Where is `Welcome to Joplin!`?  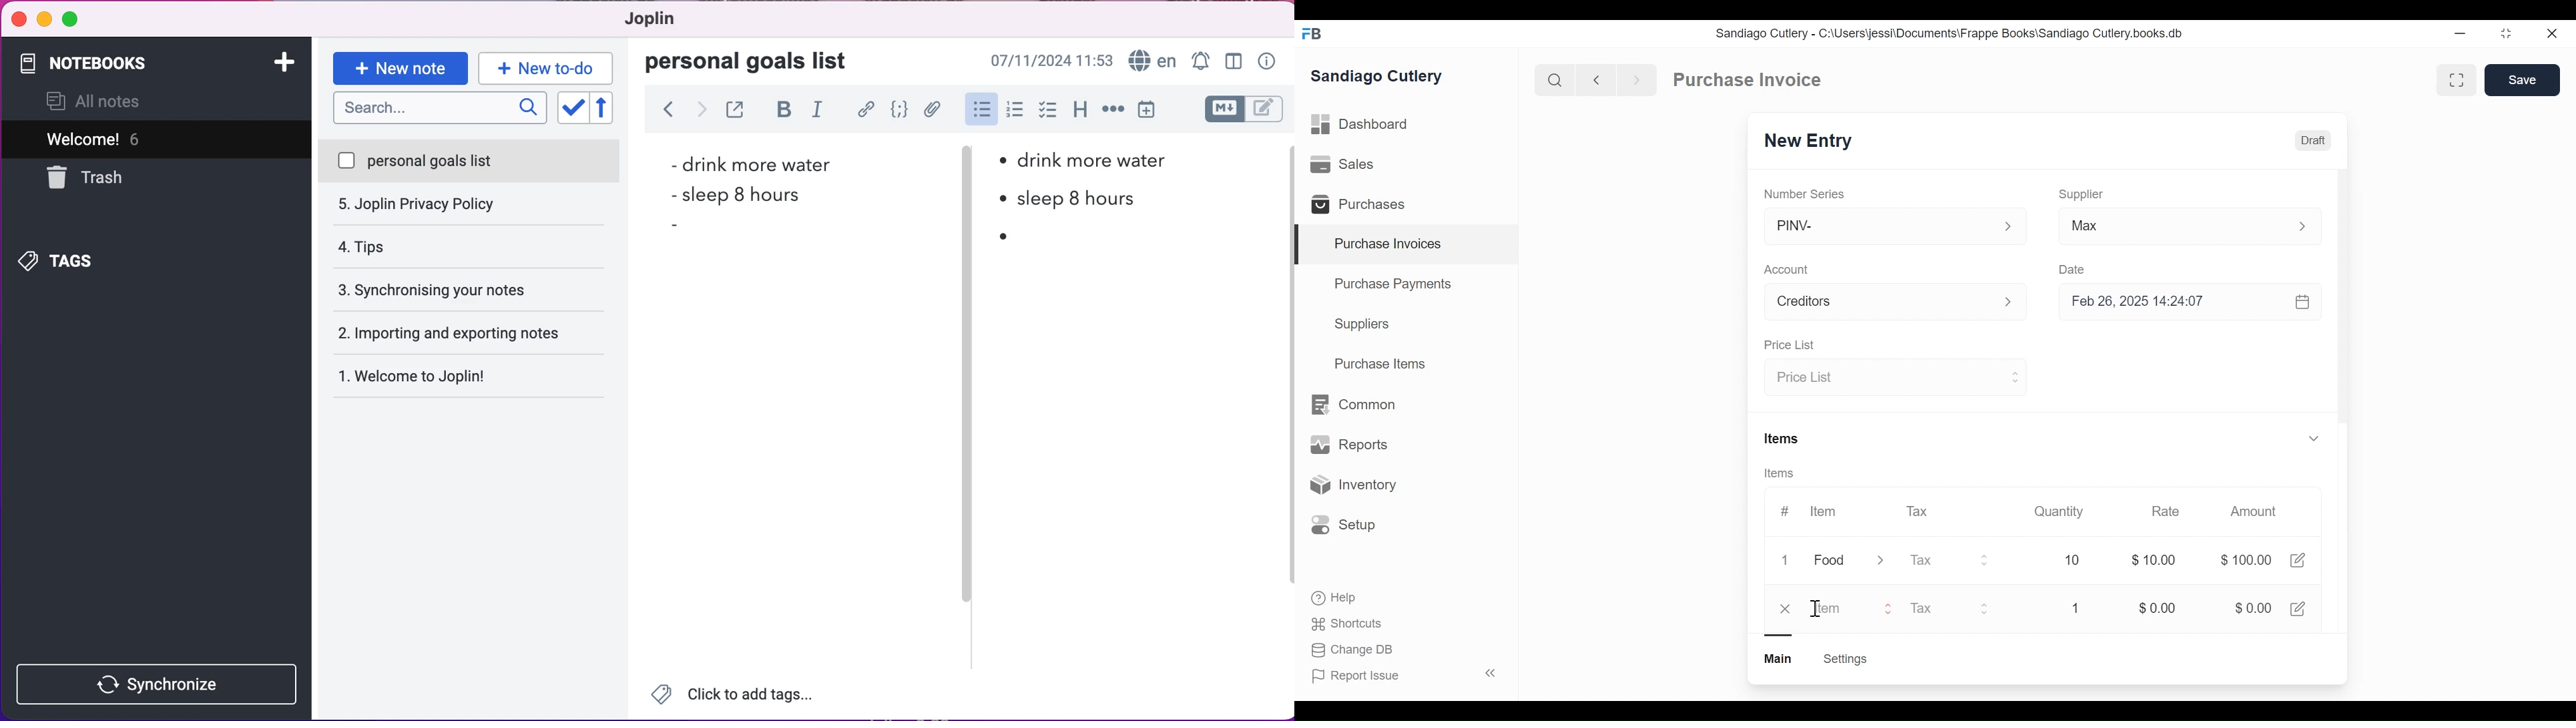
Welcome to Joplin! is located at coordinates (421, 376).